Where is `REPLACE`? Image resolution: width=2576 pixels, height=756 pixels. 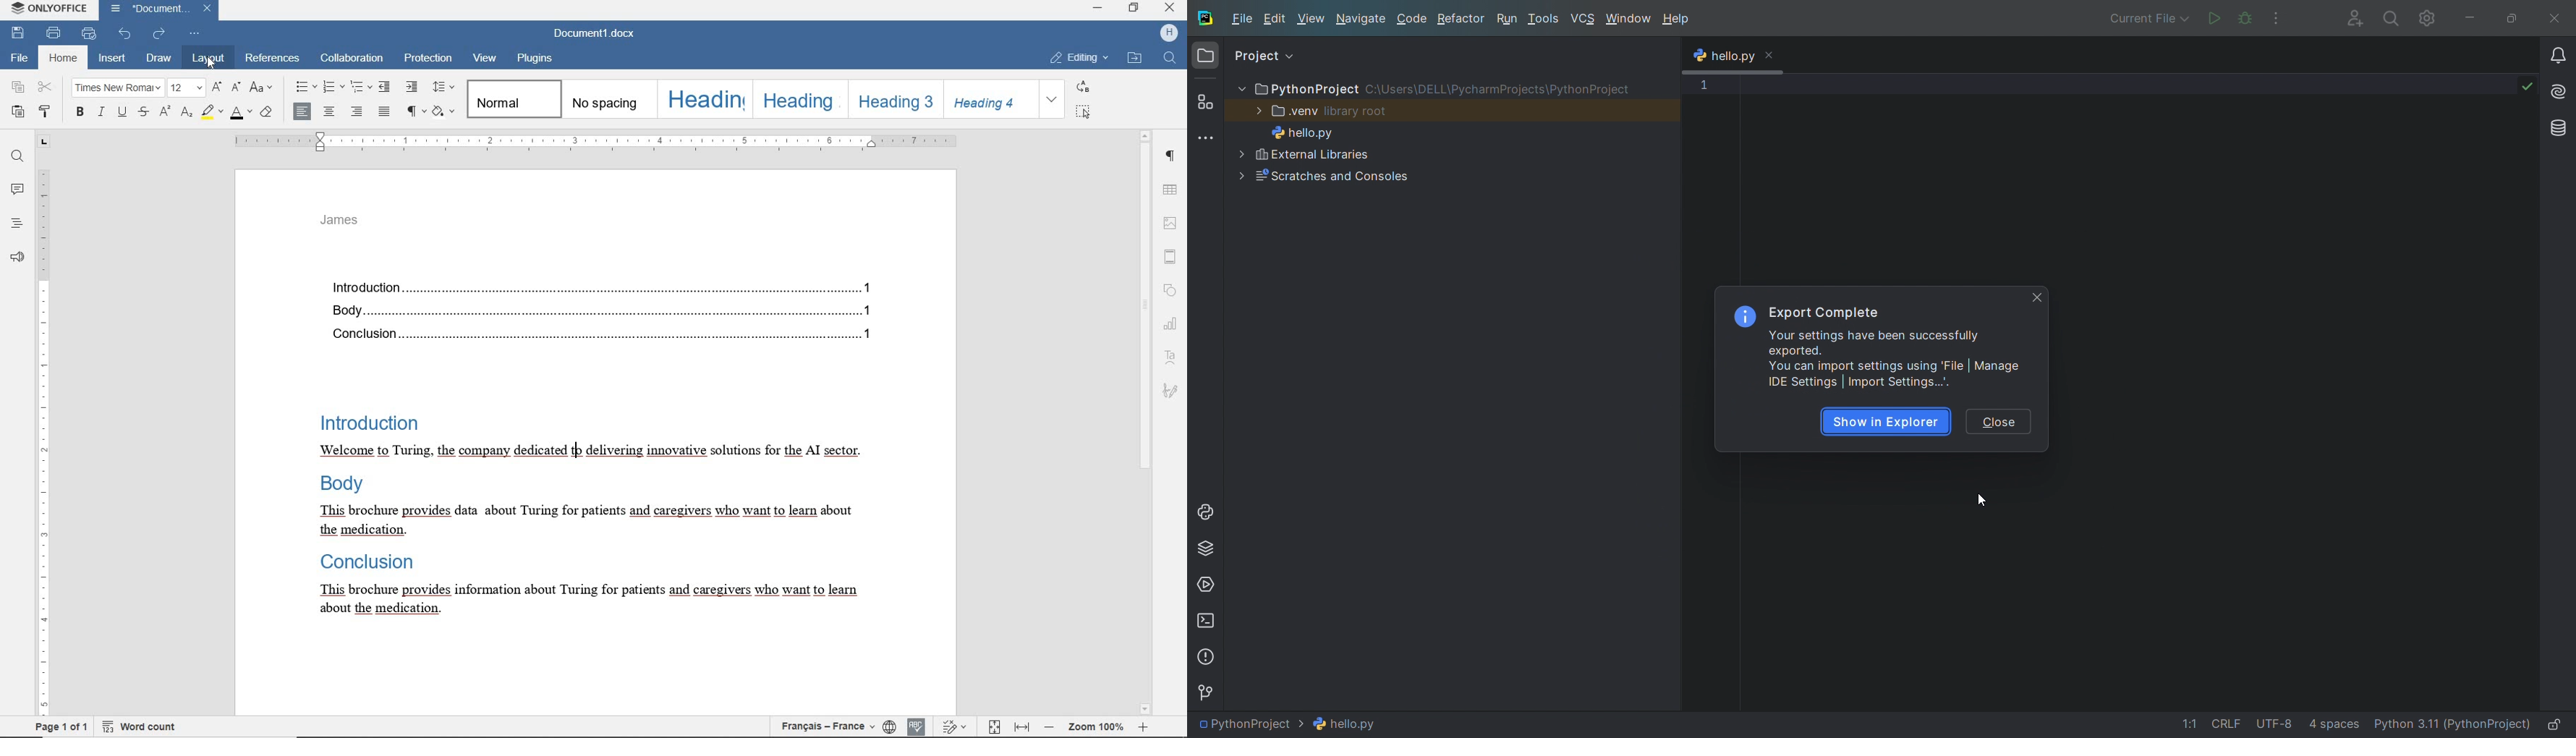
REPLACE is located at coordinates (1083, 86).